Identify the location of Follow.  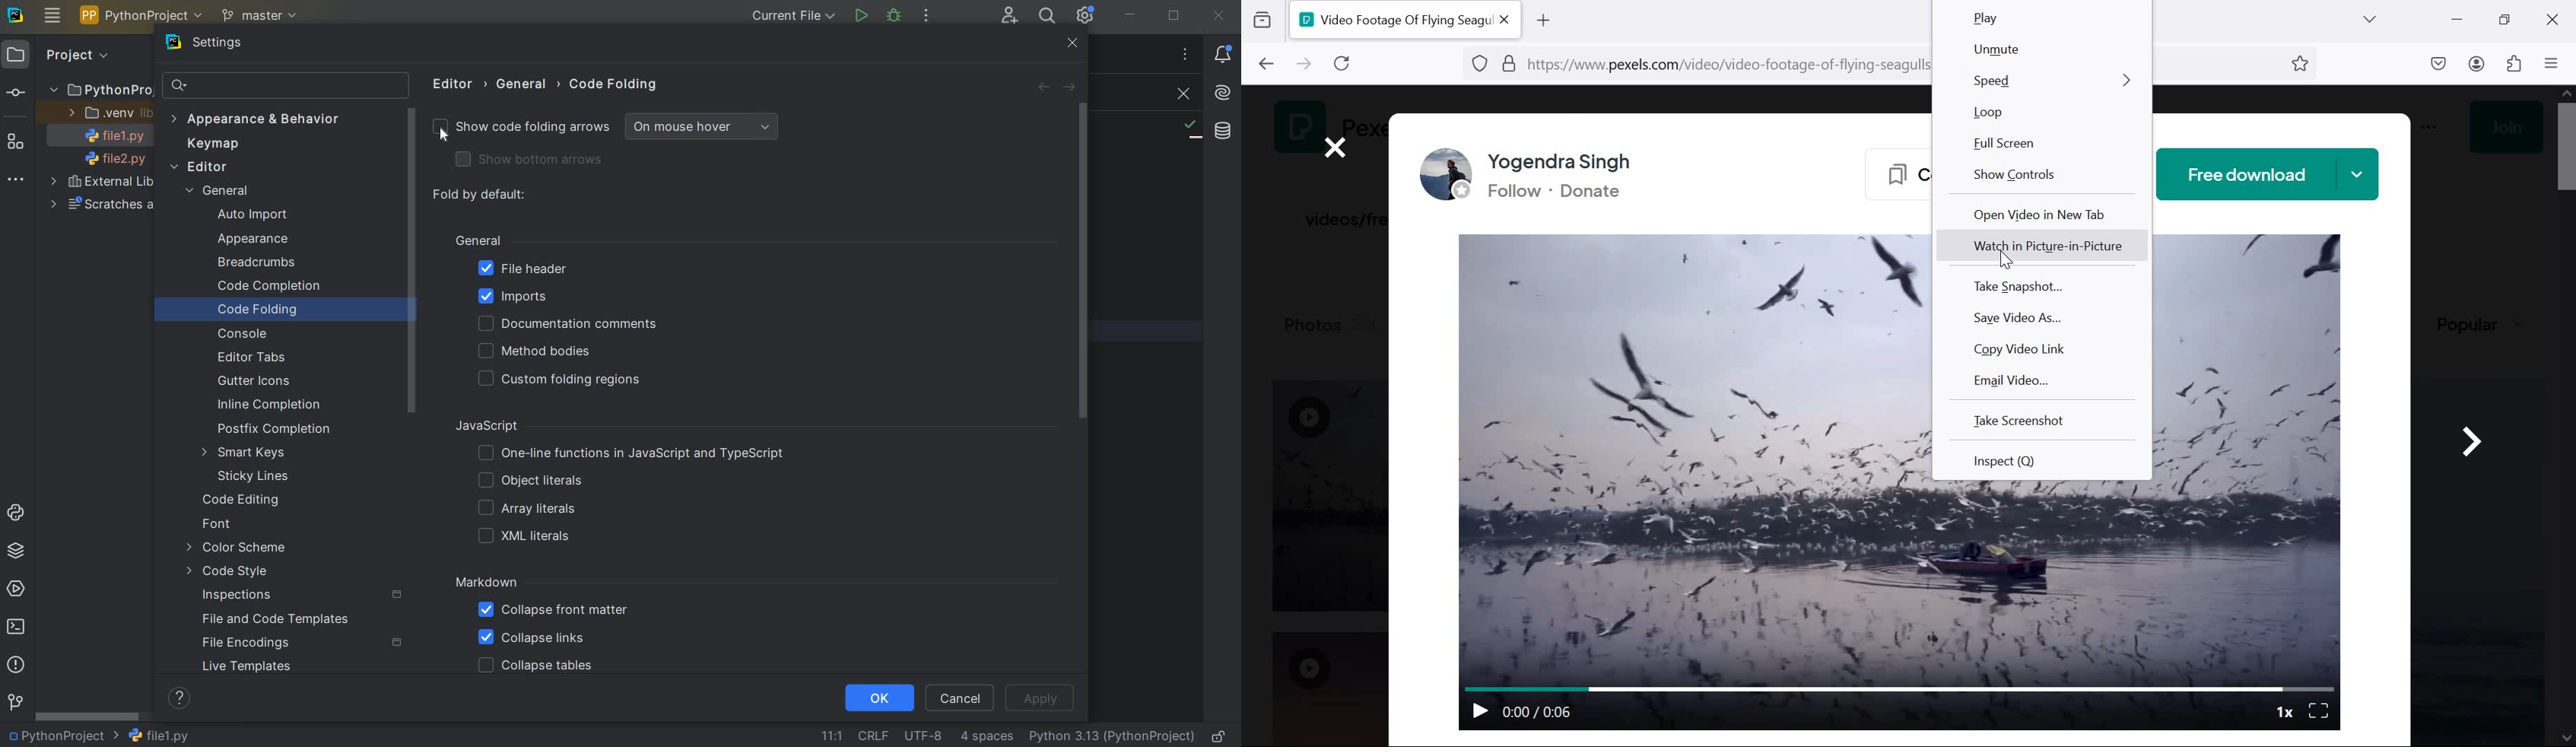
(1512, 193).